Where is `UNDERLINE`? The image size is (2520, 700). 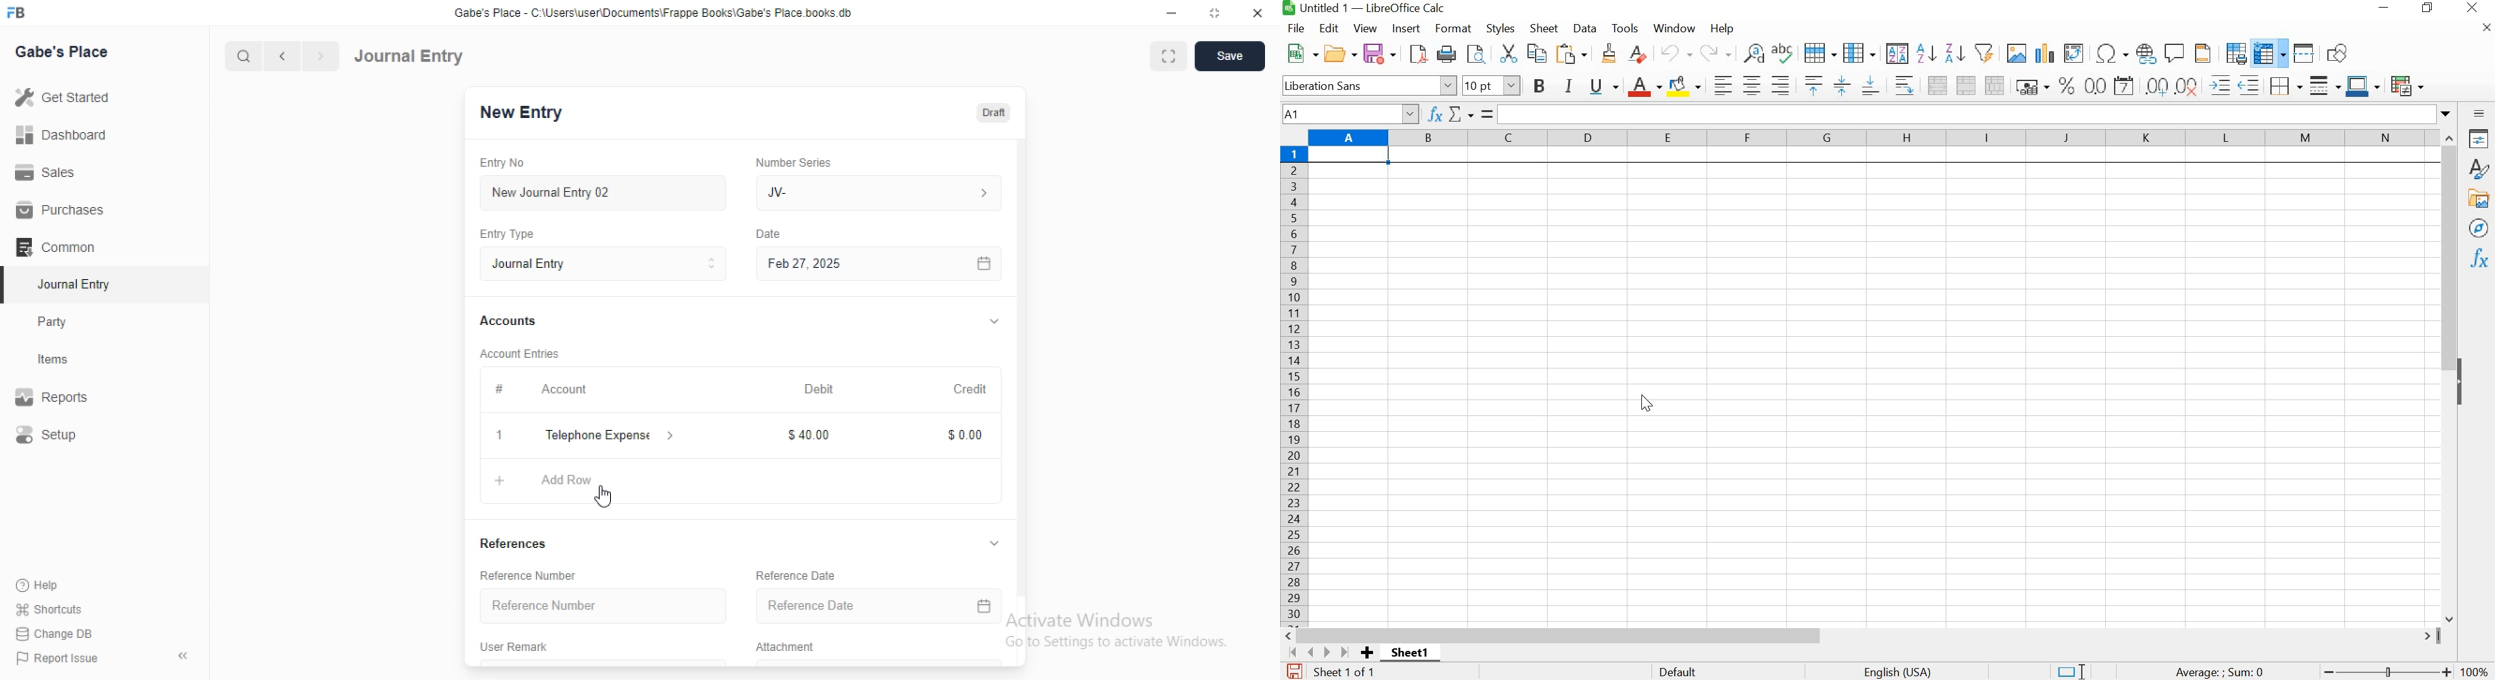 UNDERLINE is located at coordinates (1604, 86).